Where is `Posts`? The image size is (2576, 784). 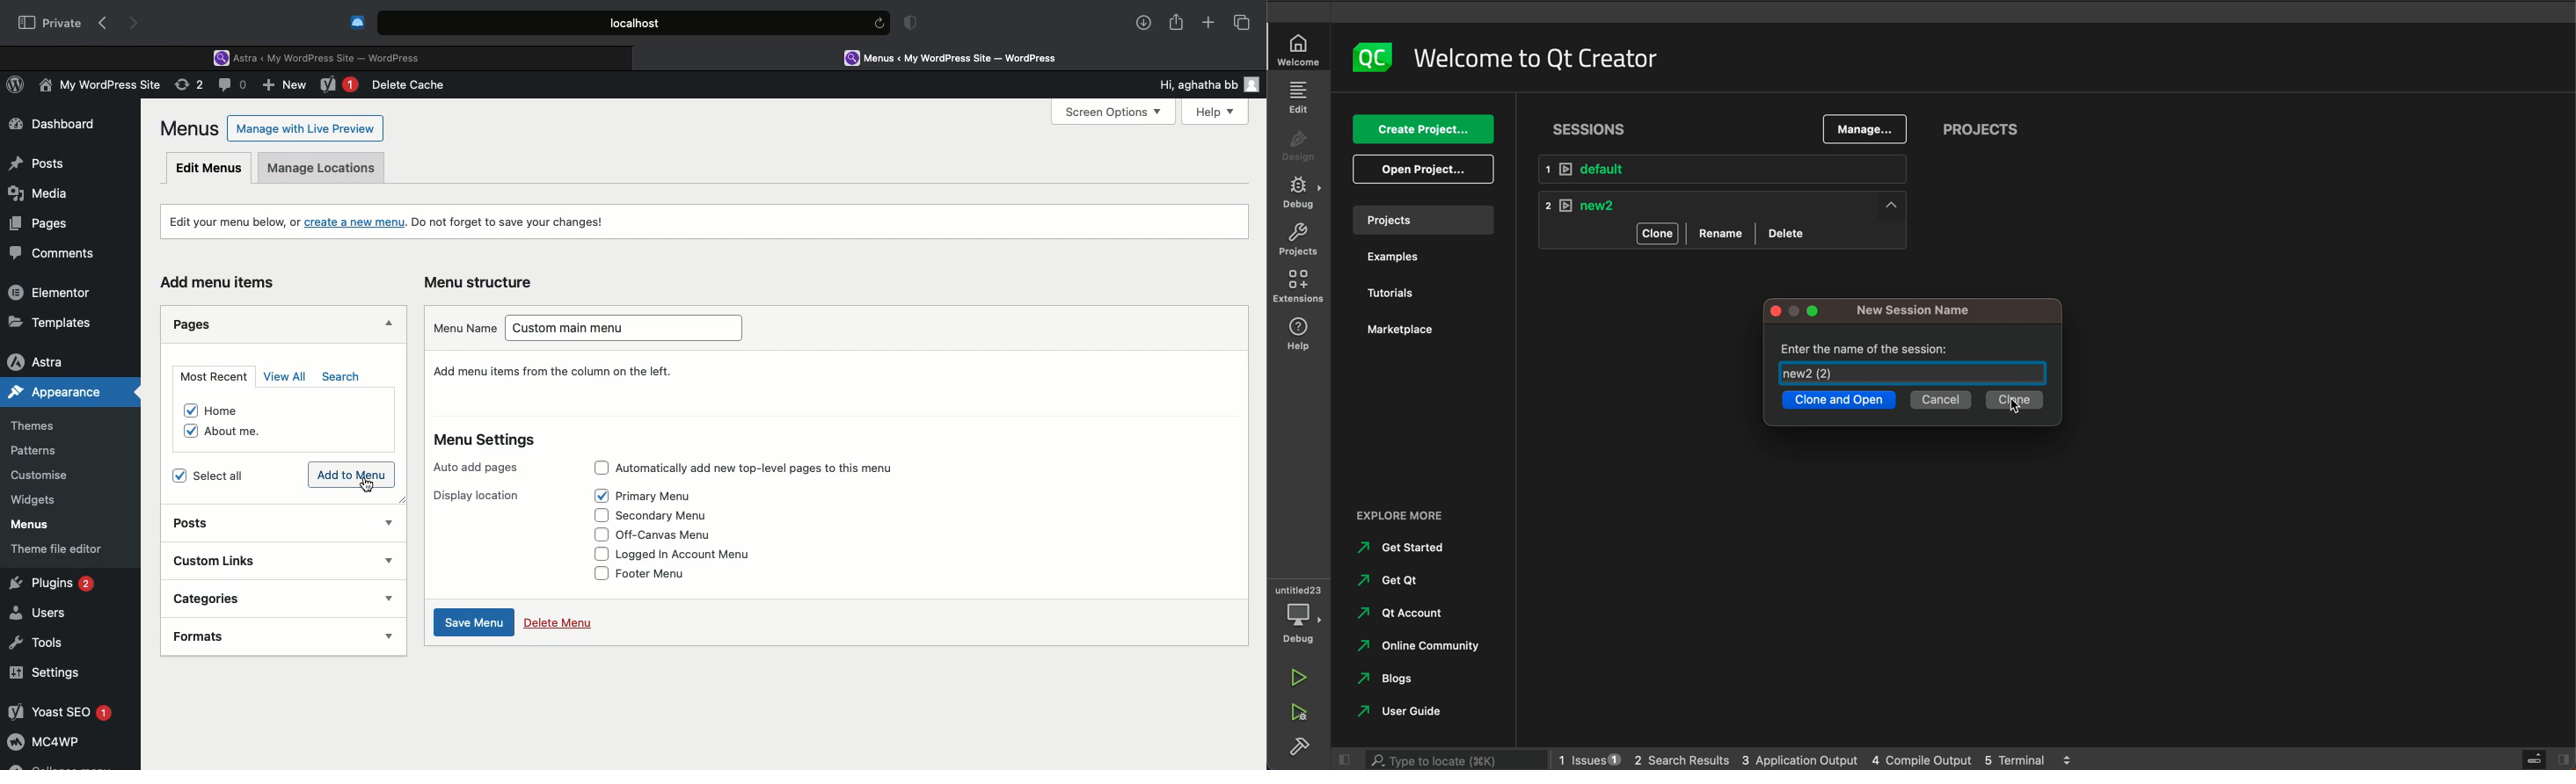
Posts is located at coordinates (208, 525).